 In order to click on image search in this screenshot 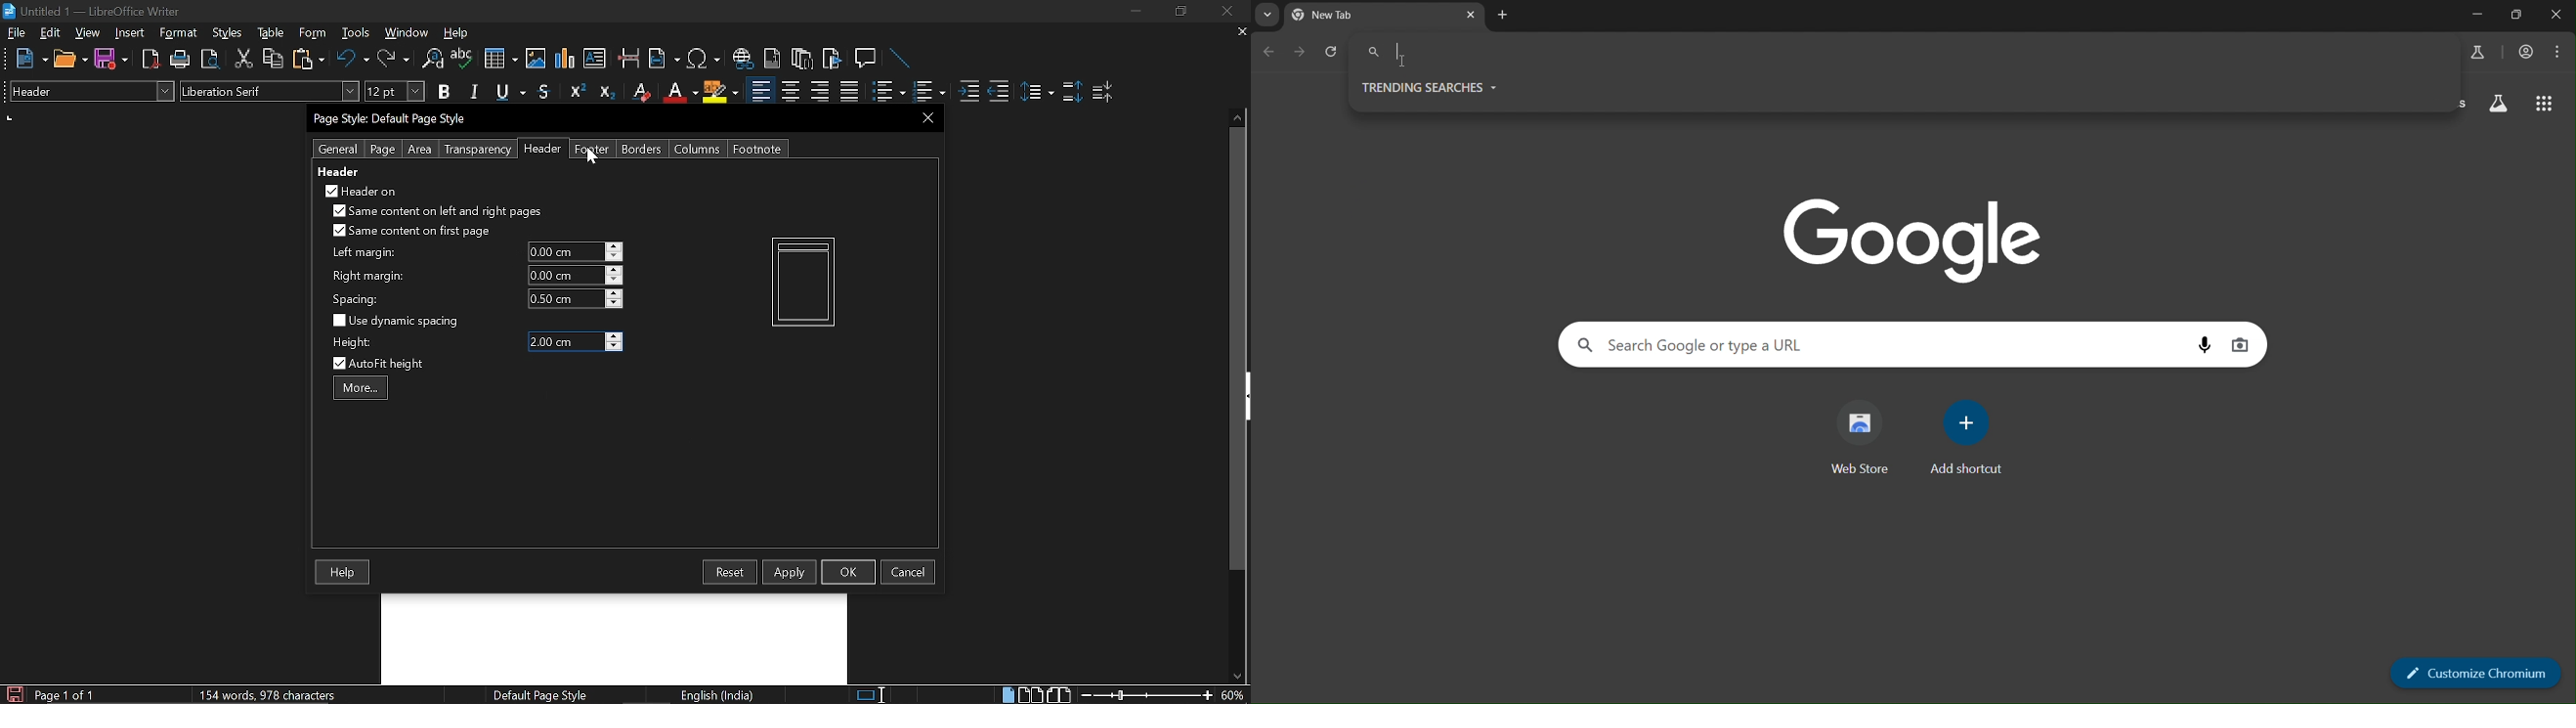, I will do `click(2242, 343)`.